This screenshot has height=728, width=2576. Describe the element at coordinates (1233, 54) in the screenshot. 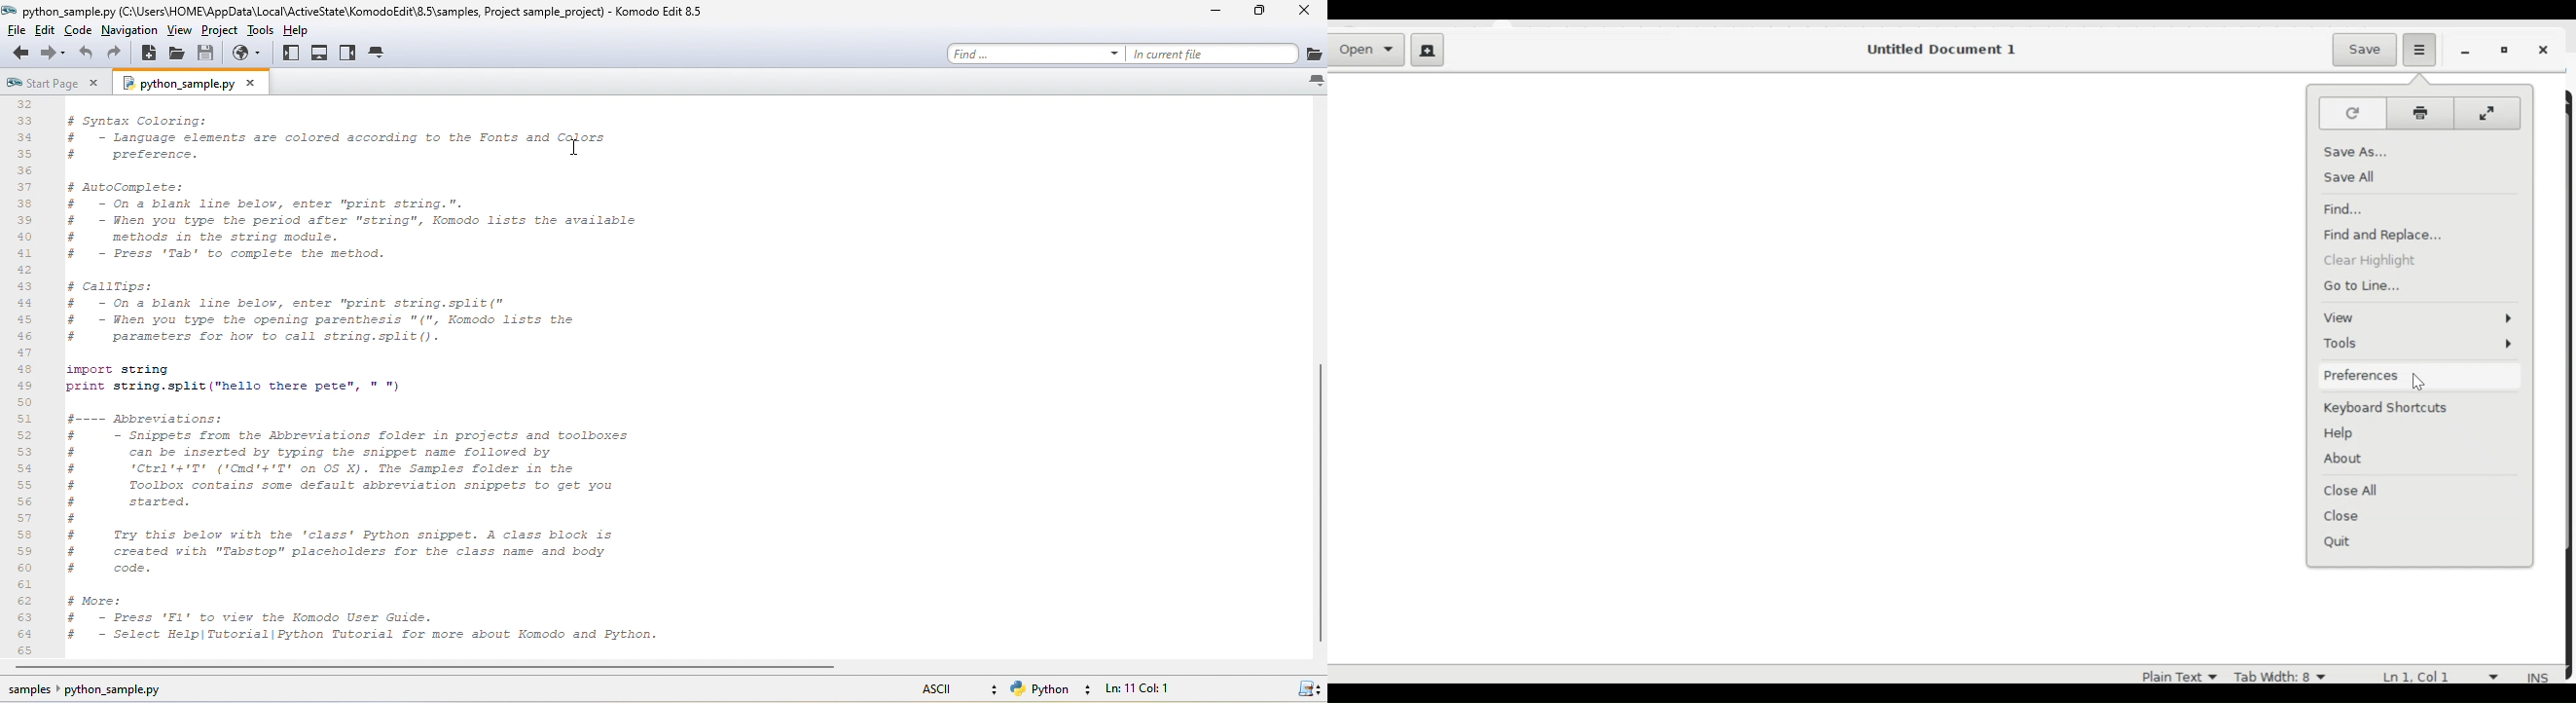

I see `in current file` at that location.